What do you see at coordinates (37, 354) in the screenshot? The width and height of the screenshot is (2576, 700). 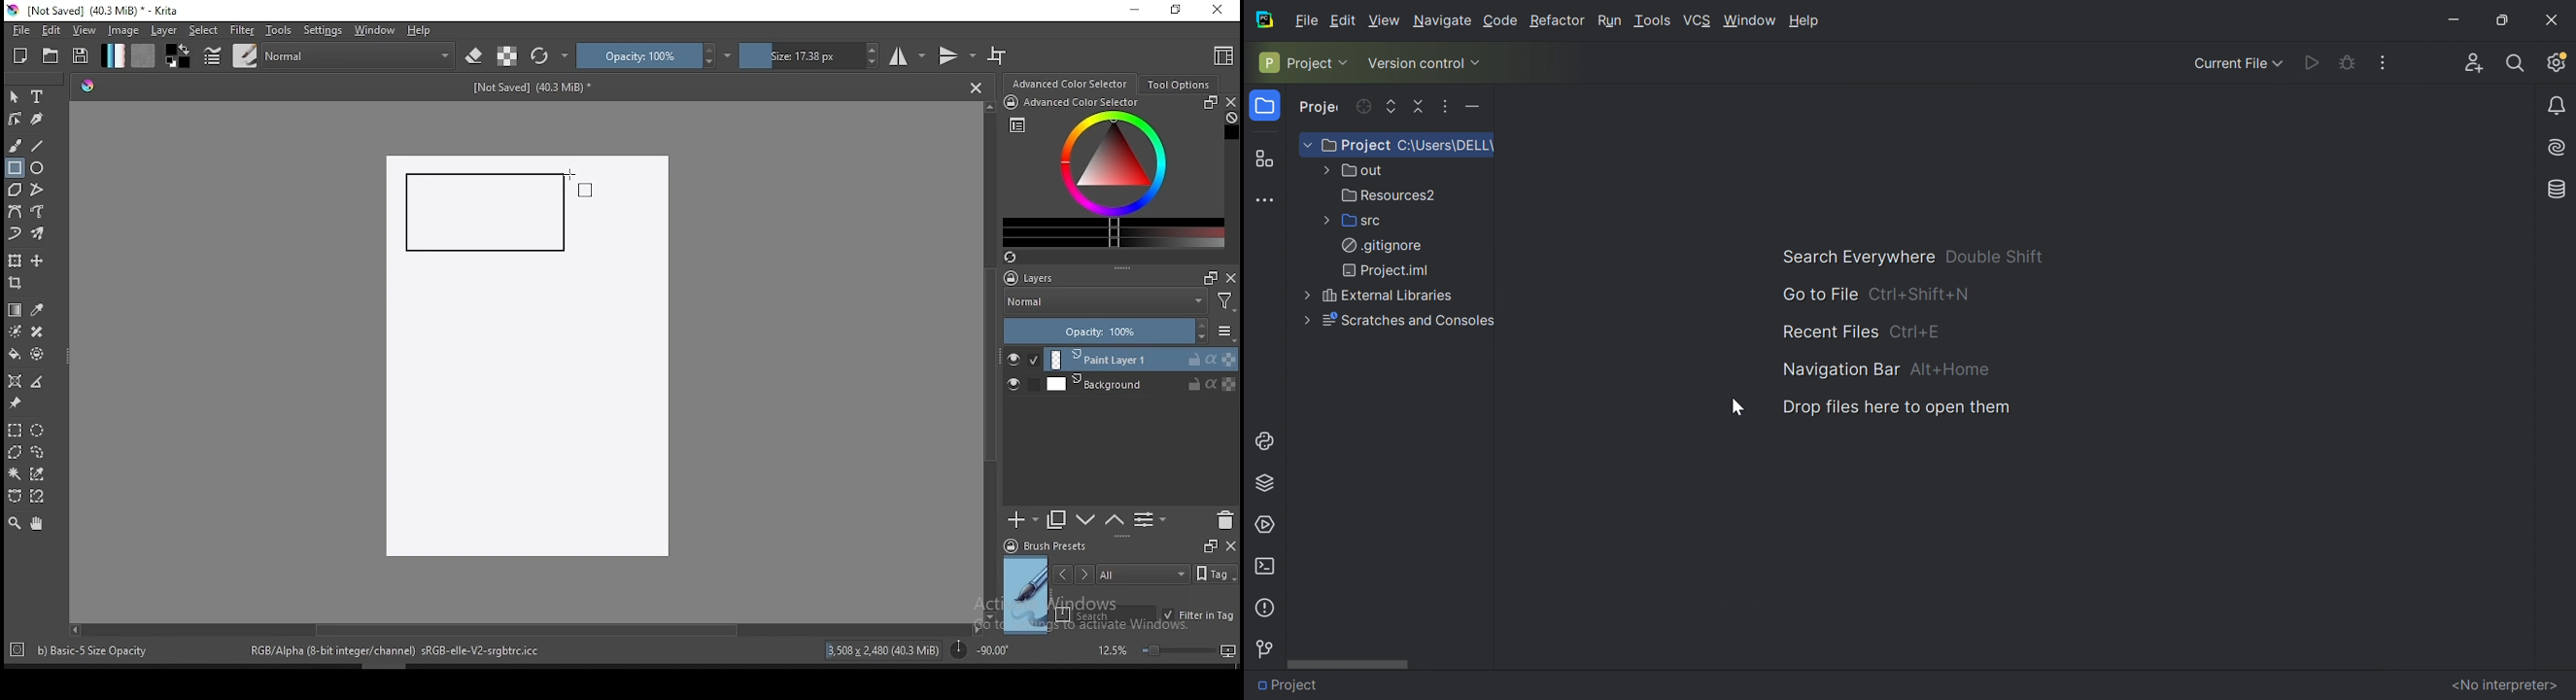 I see `enclose and fill tool` at bounding box center [37, 354].